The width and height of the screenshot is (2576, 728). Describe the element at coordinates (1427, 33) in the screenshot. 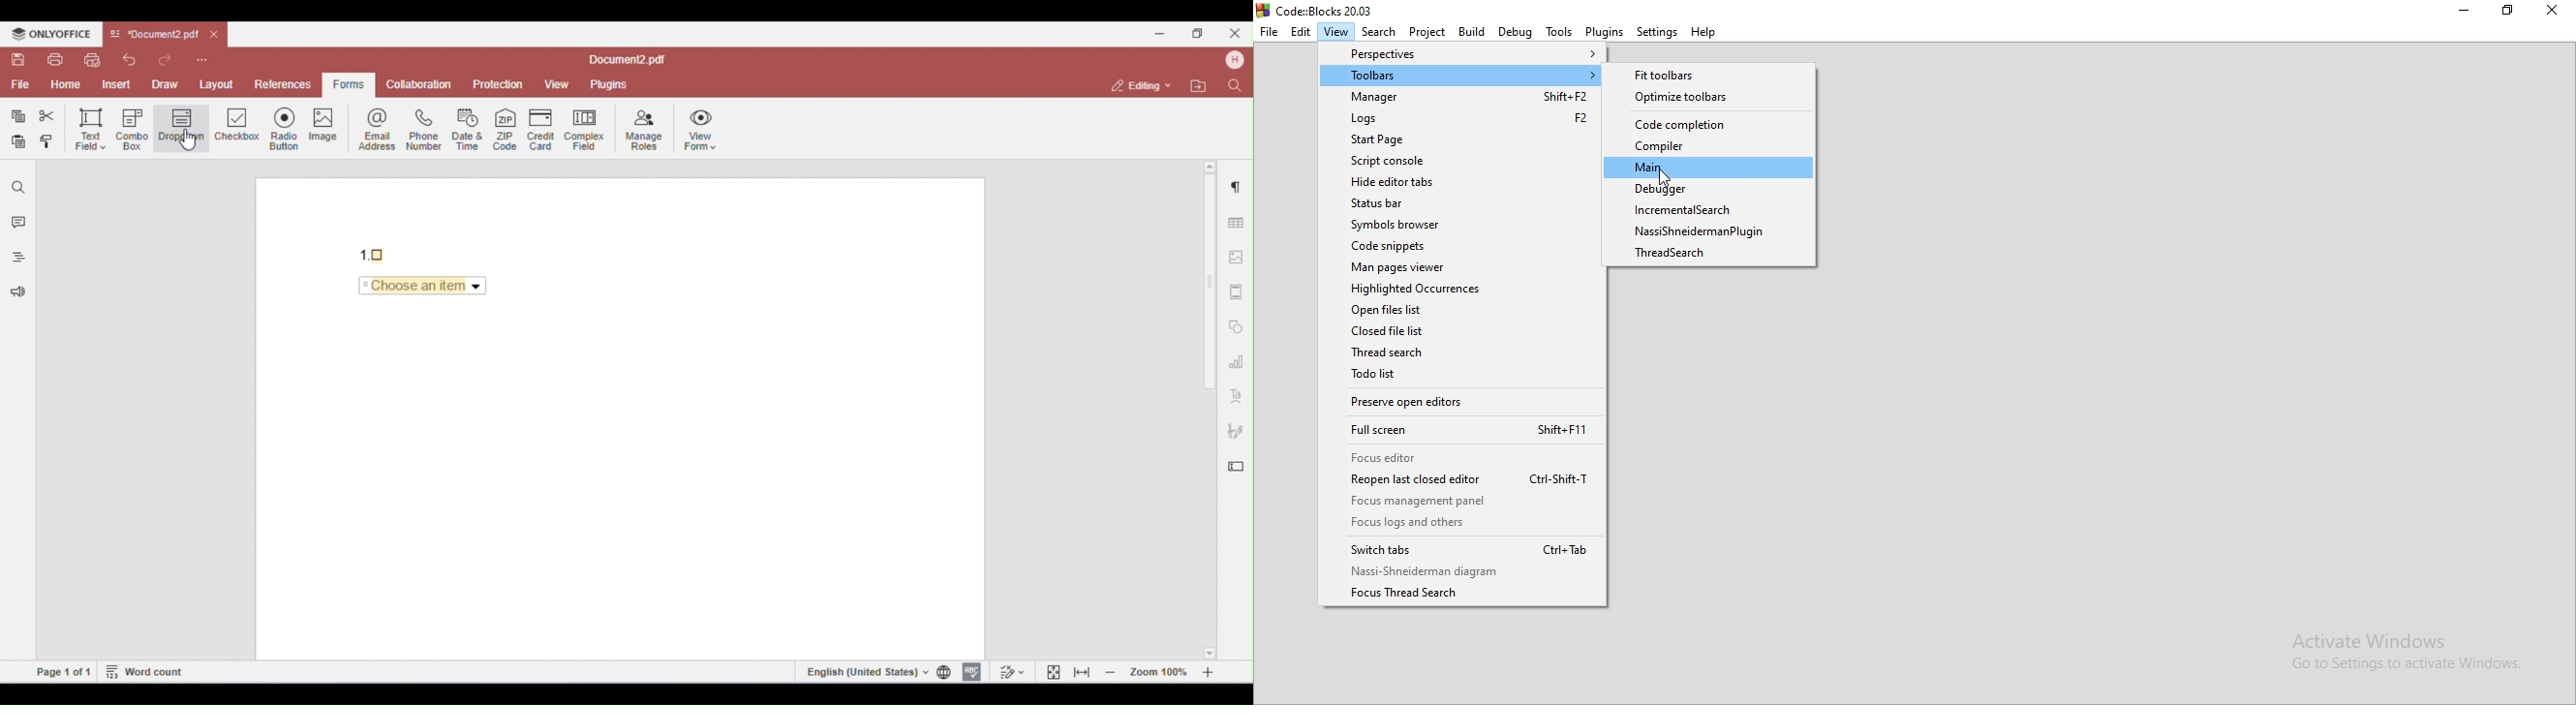

I see `Project ` at that location.